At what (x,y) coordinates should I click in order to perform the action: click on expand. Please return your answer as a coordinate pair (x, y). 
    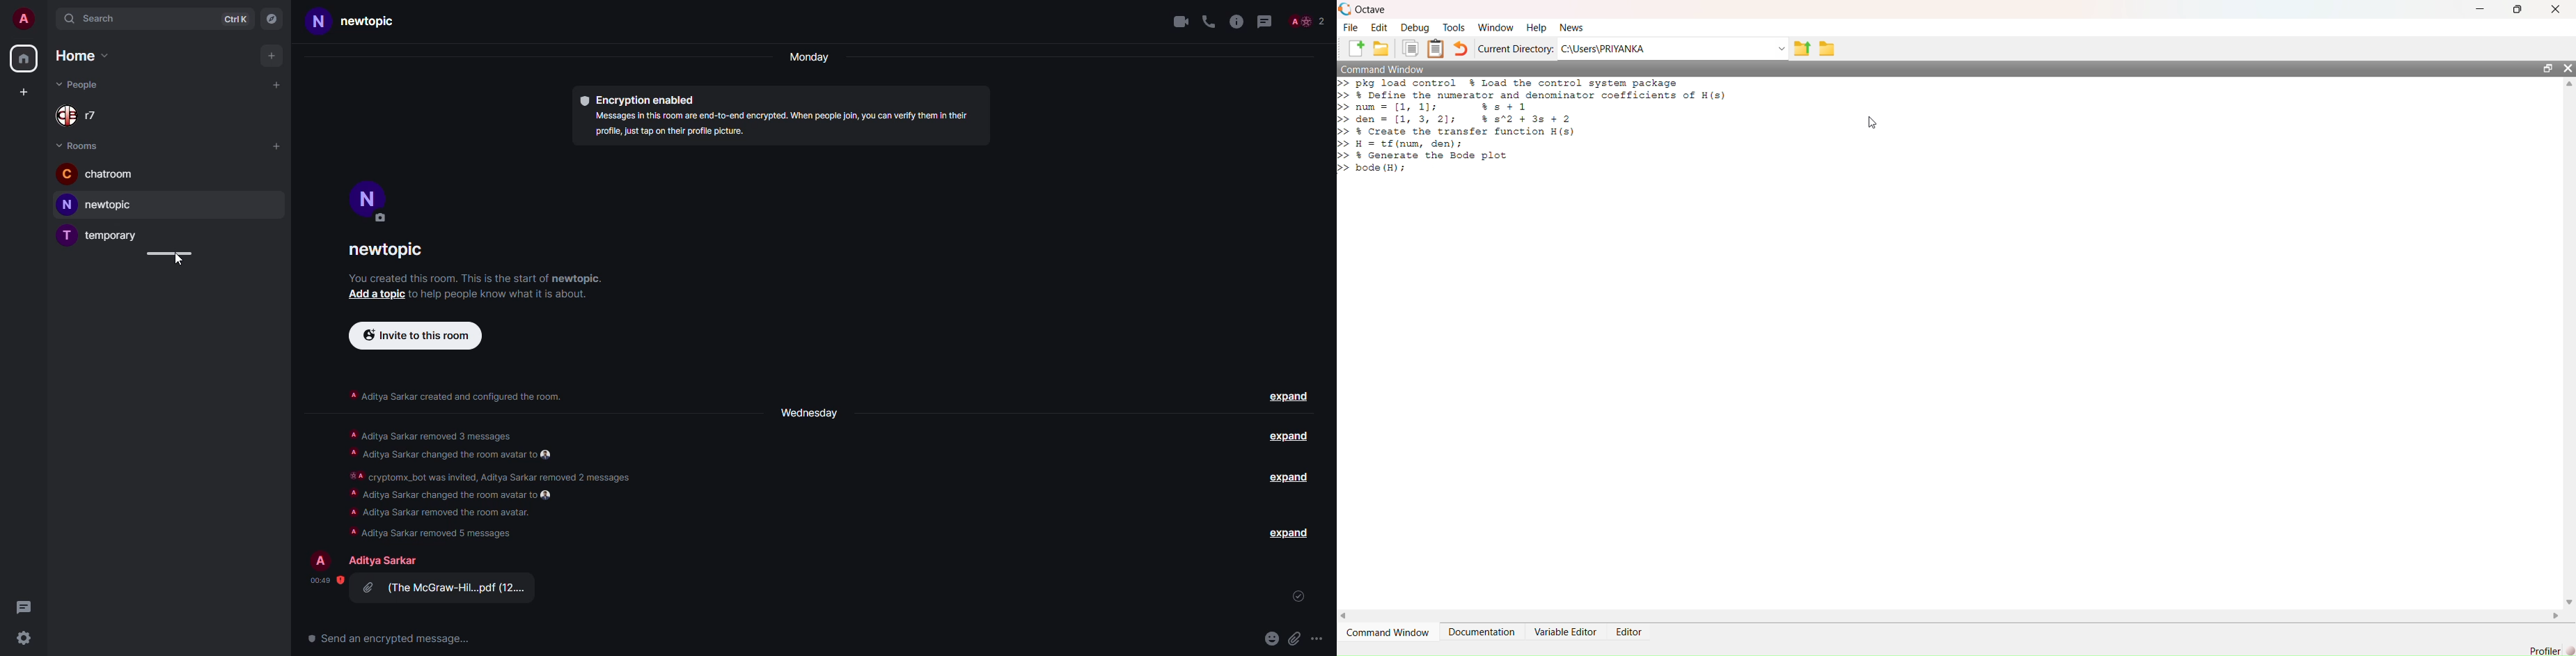
    Looking at the image, I should click on (1287, 437).